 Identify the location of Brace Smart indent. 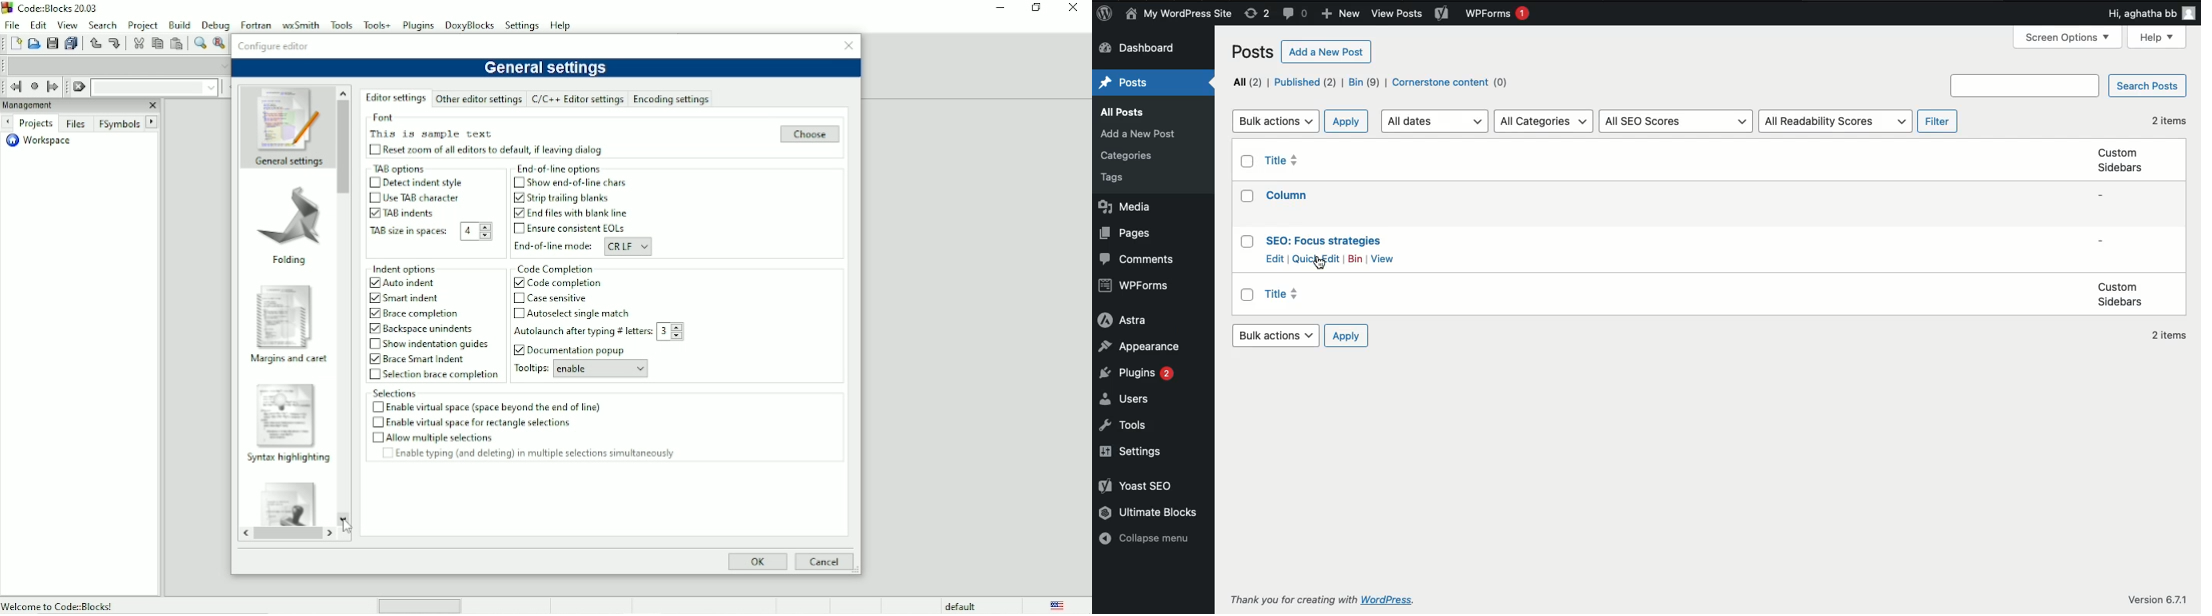
(425, 359).